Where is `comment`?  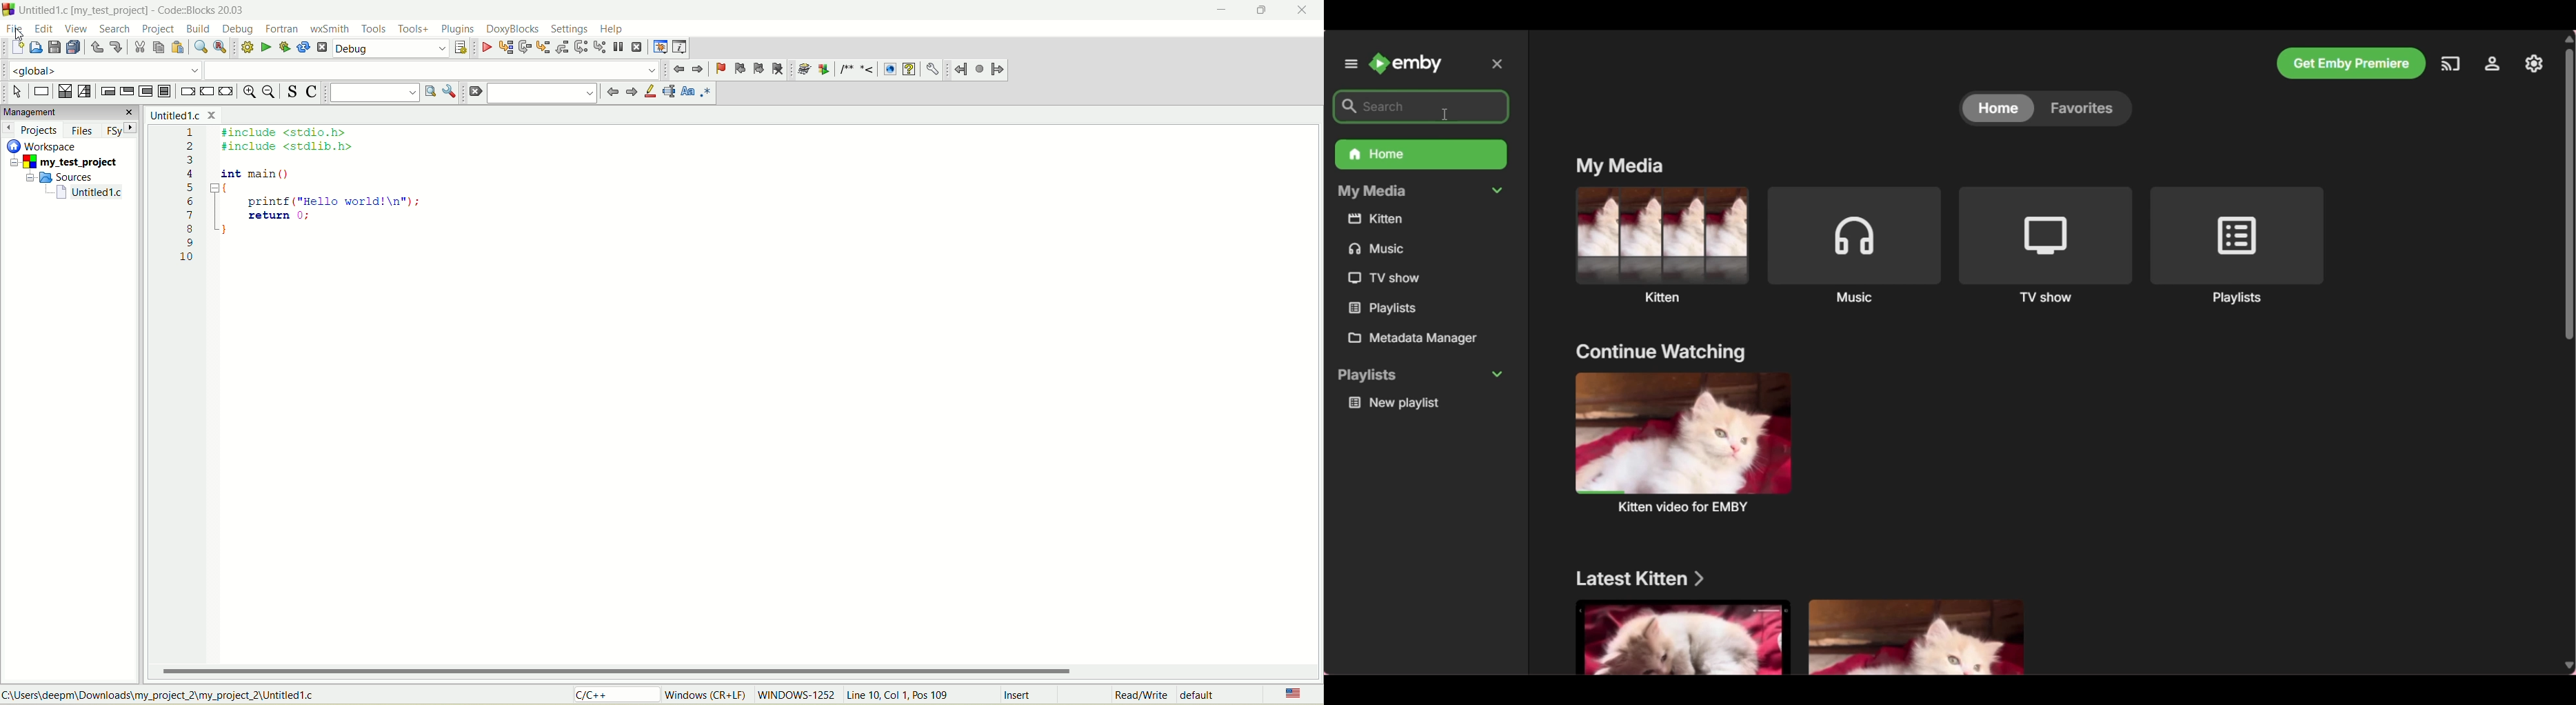
comment is located at coordinates (855, 70).